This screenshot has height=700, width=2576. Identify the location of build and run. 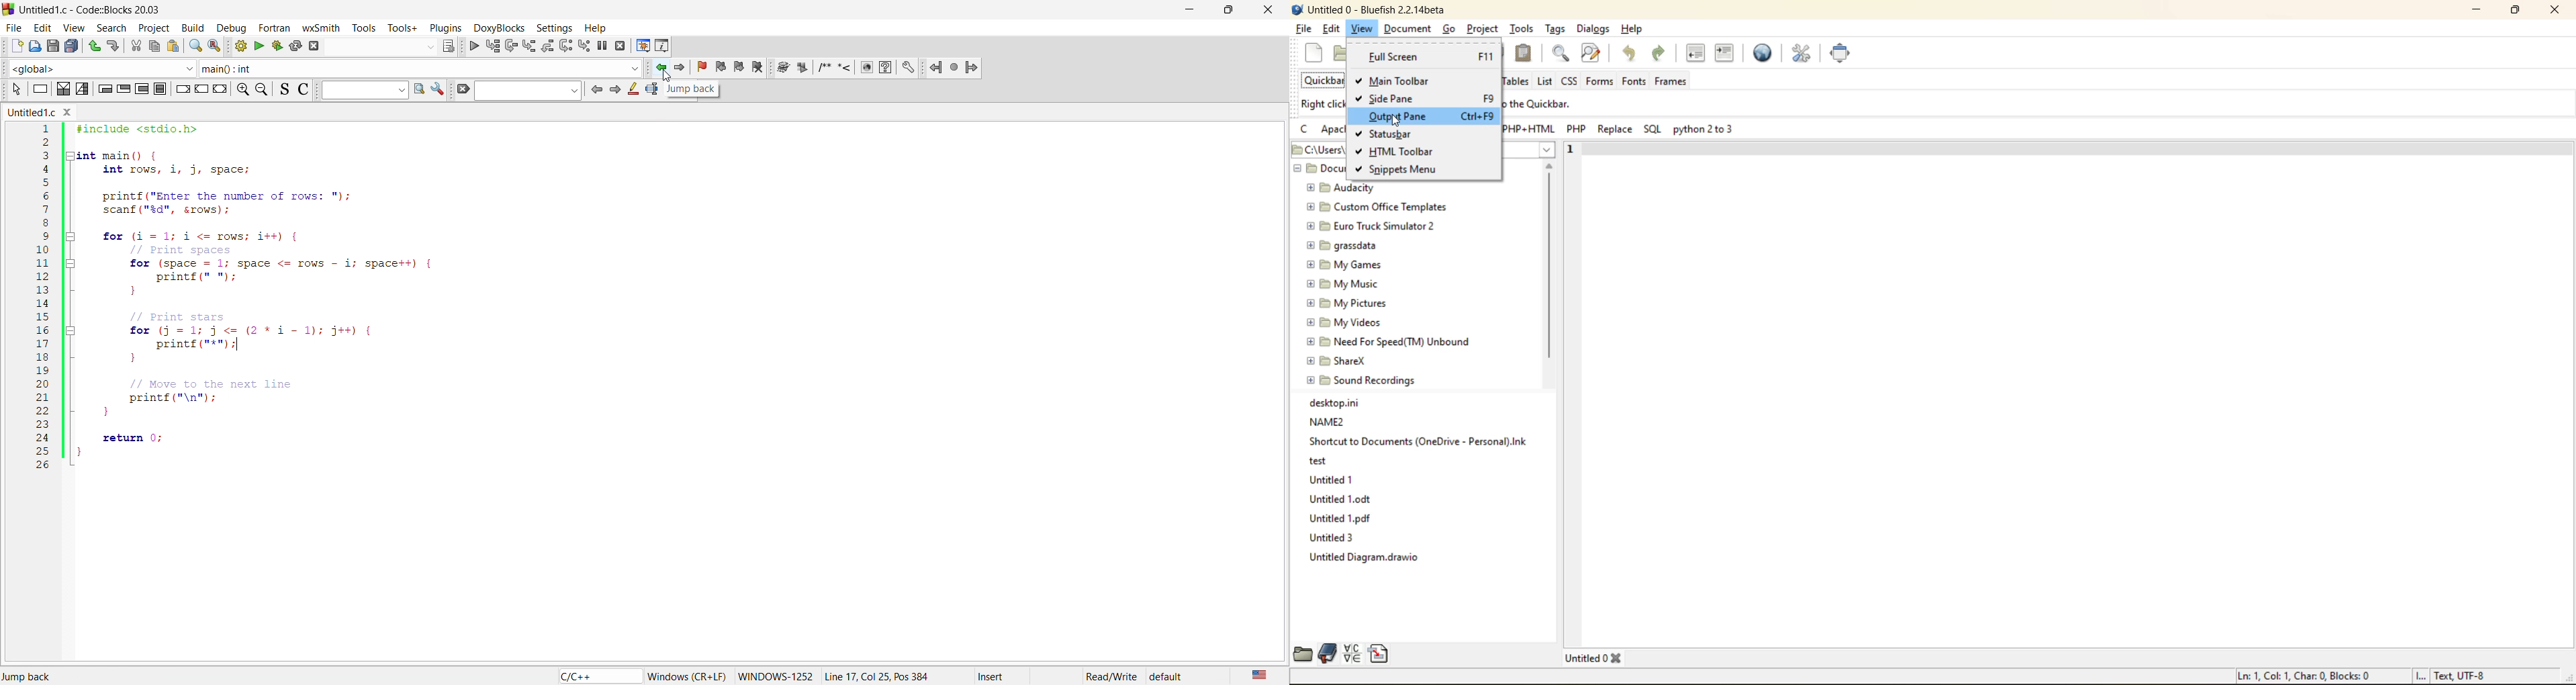
(277, 46).